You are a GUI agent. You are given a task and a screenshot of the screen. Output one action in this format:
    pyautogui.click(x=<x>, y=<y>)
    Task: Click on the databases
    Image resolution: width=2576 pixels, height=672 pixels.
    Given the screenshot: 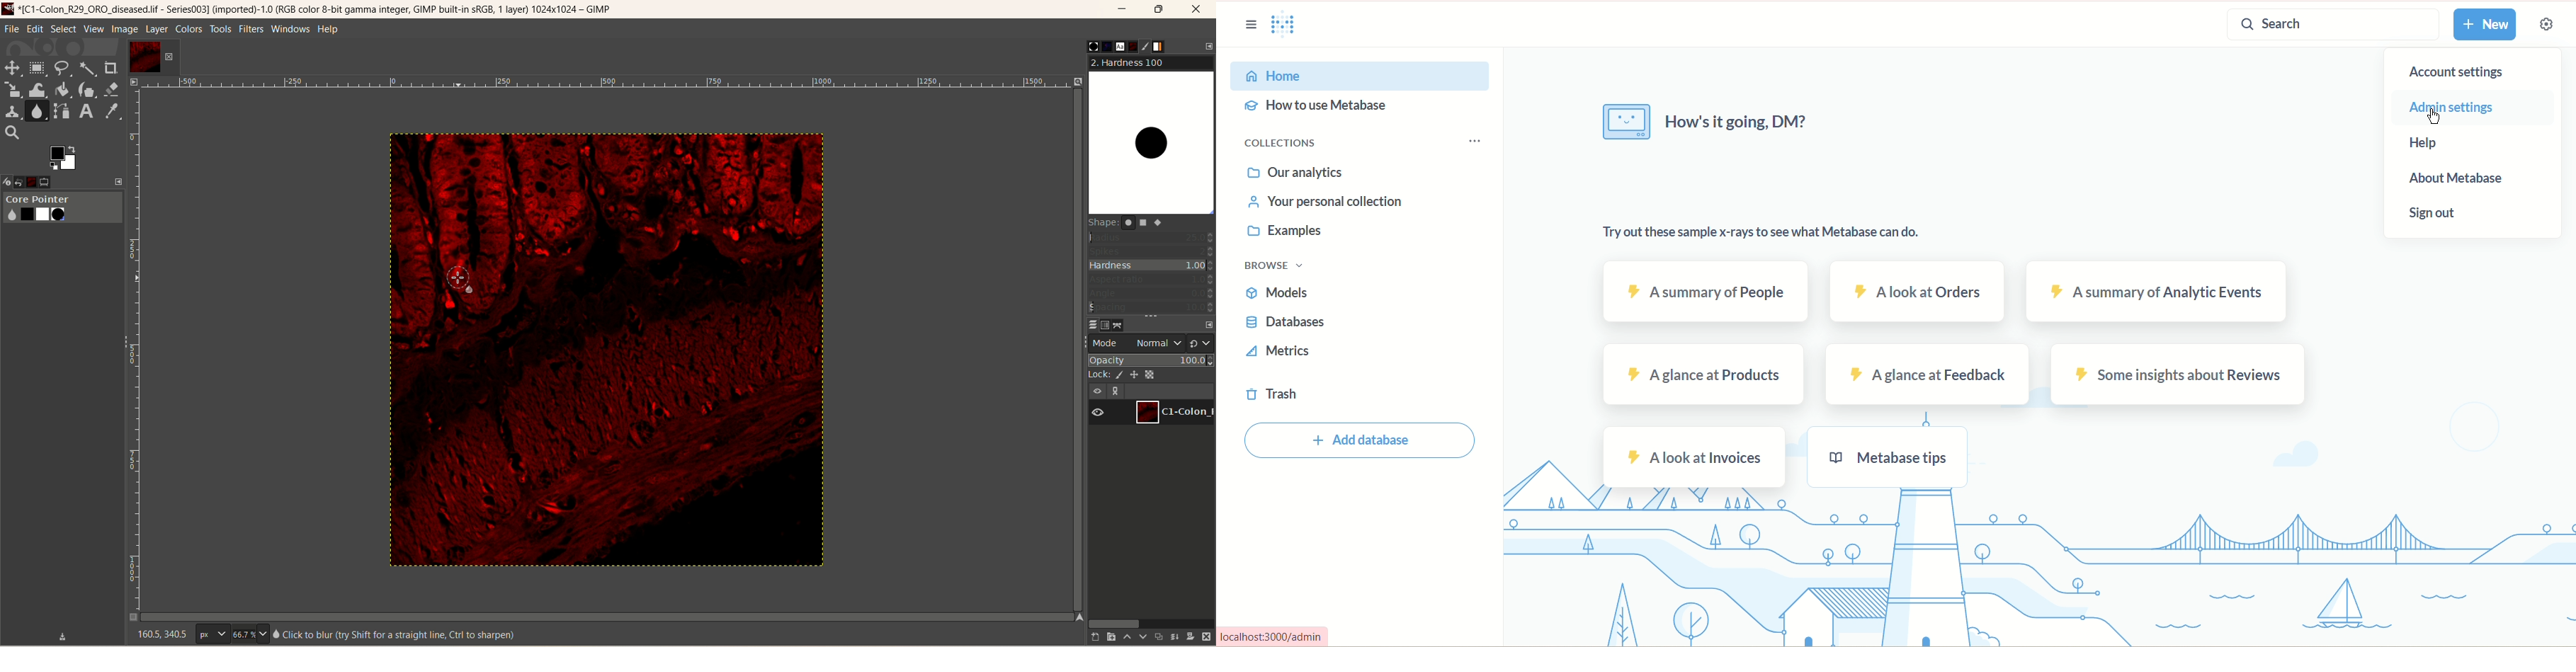 What is the action you would take?
    pyautogui.click(x=1283, y=323)
    